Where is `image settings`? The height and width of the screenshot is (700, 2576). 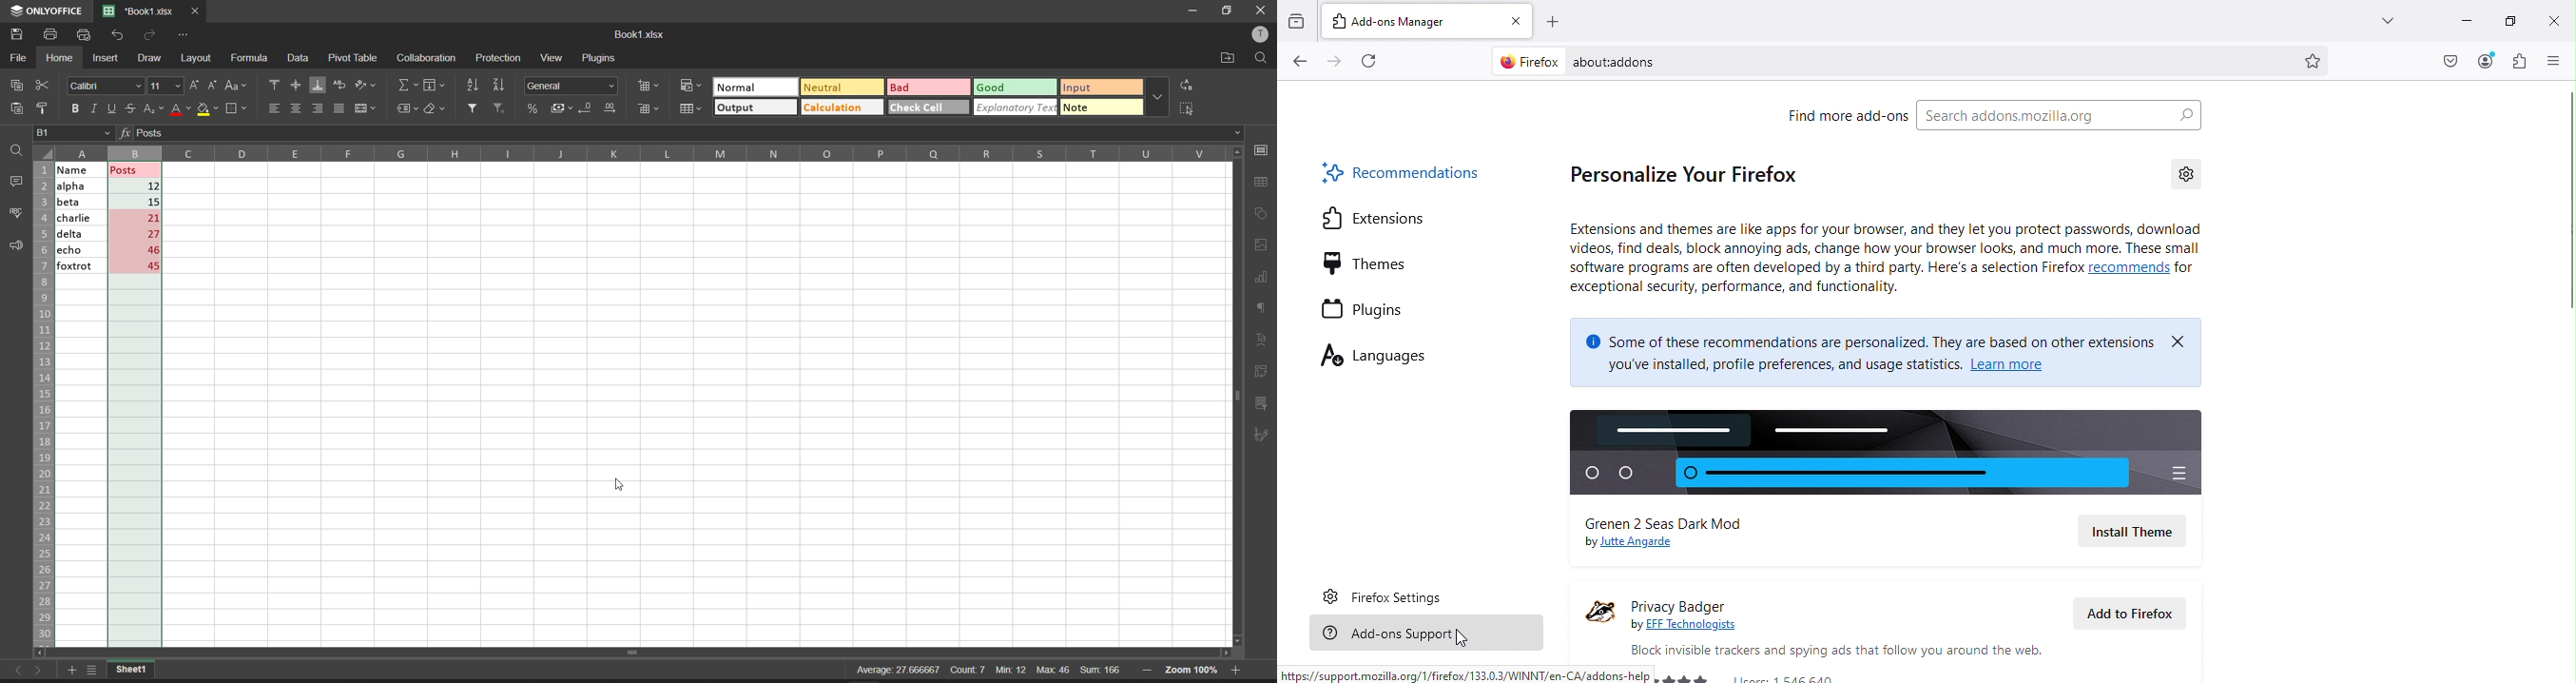
image settings is located at coordinates (1266, 246).